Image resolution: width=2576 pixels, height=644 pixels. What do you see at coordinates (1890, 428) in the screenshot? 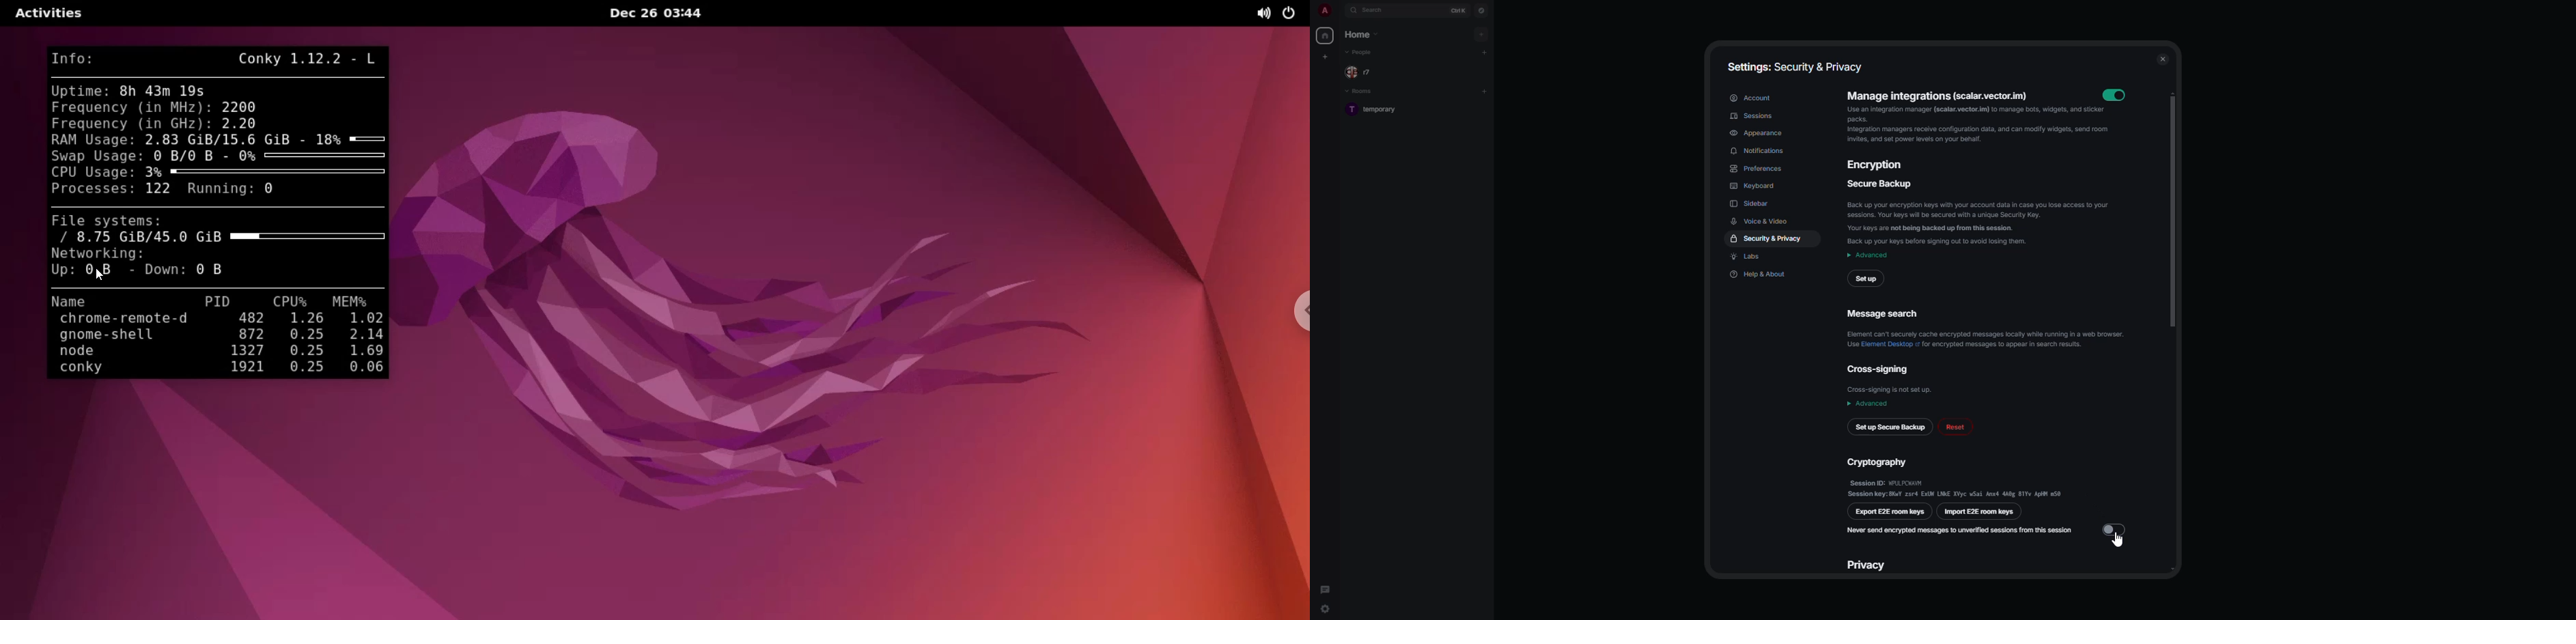
I see `set up secure backup` at bounding box center [1890, 428].